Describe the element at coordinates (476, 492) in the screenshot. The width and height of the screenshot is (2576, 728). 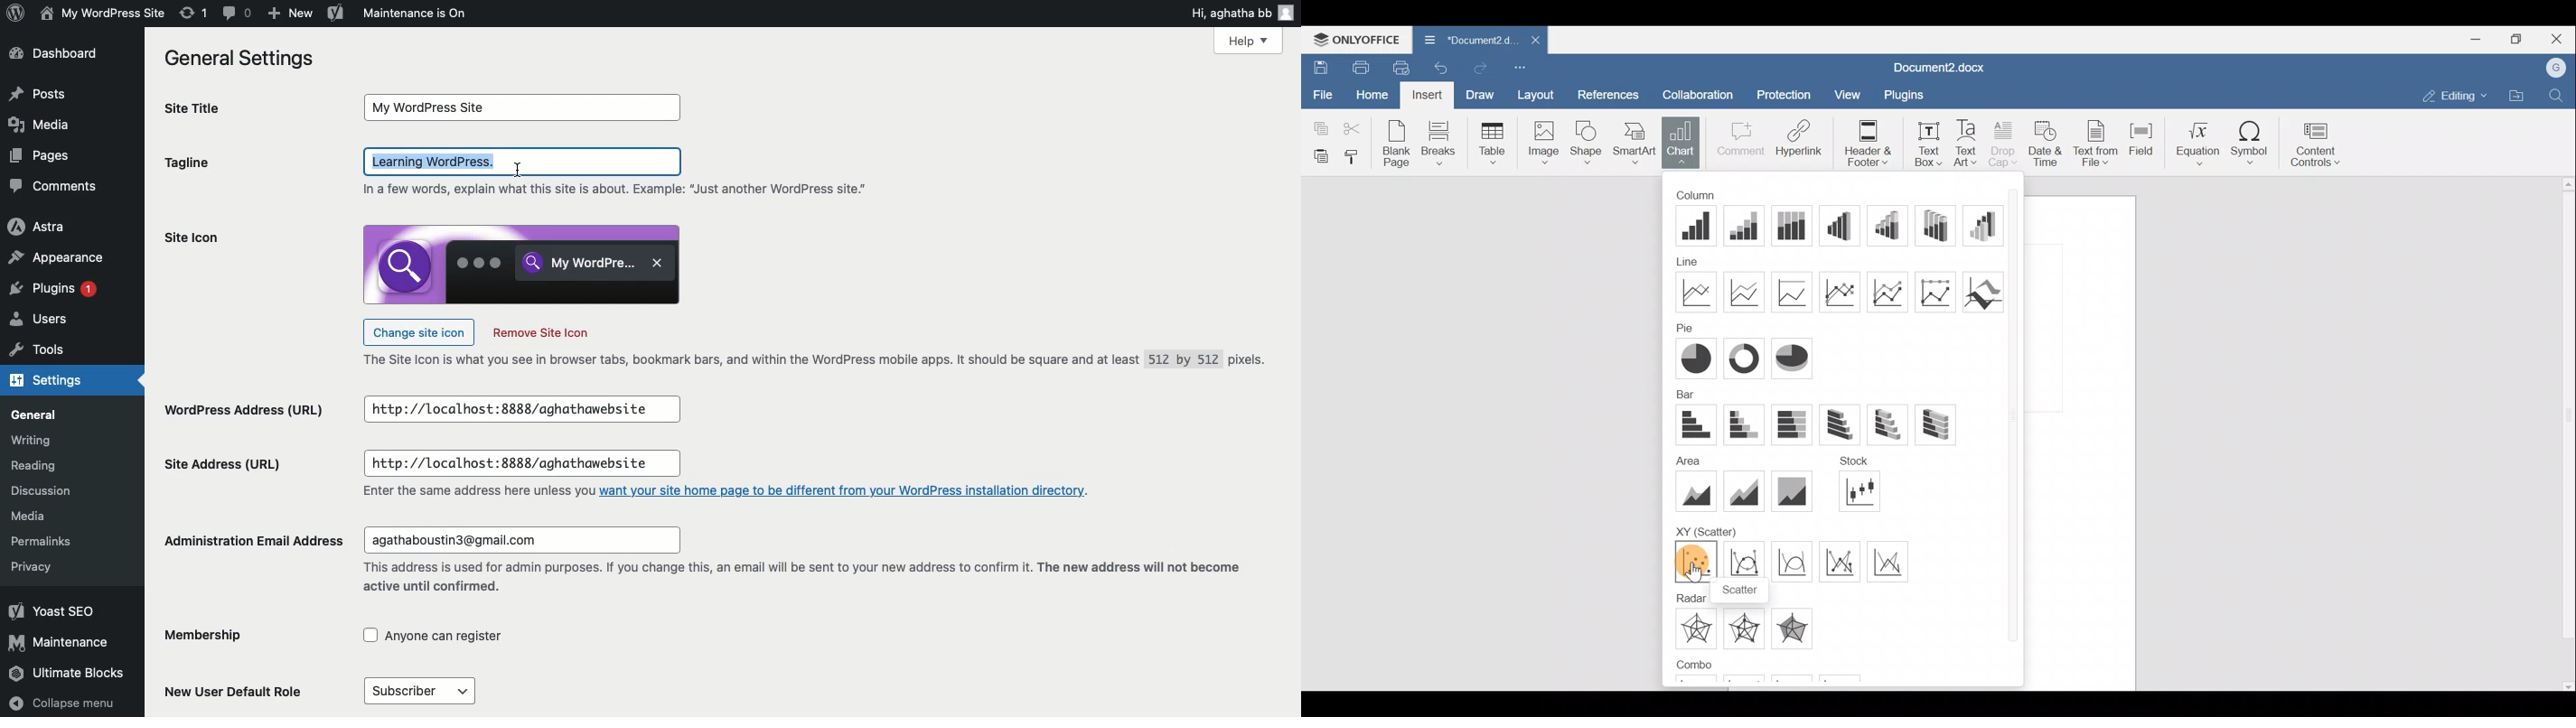
I see `text` at that location.